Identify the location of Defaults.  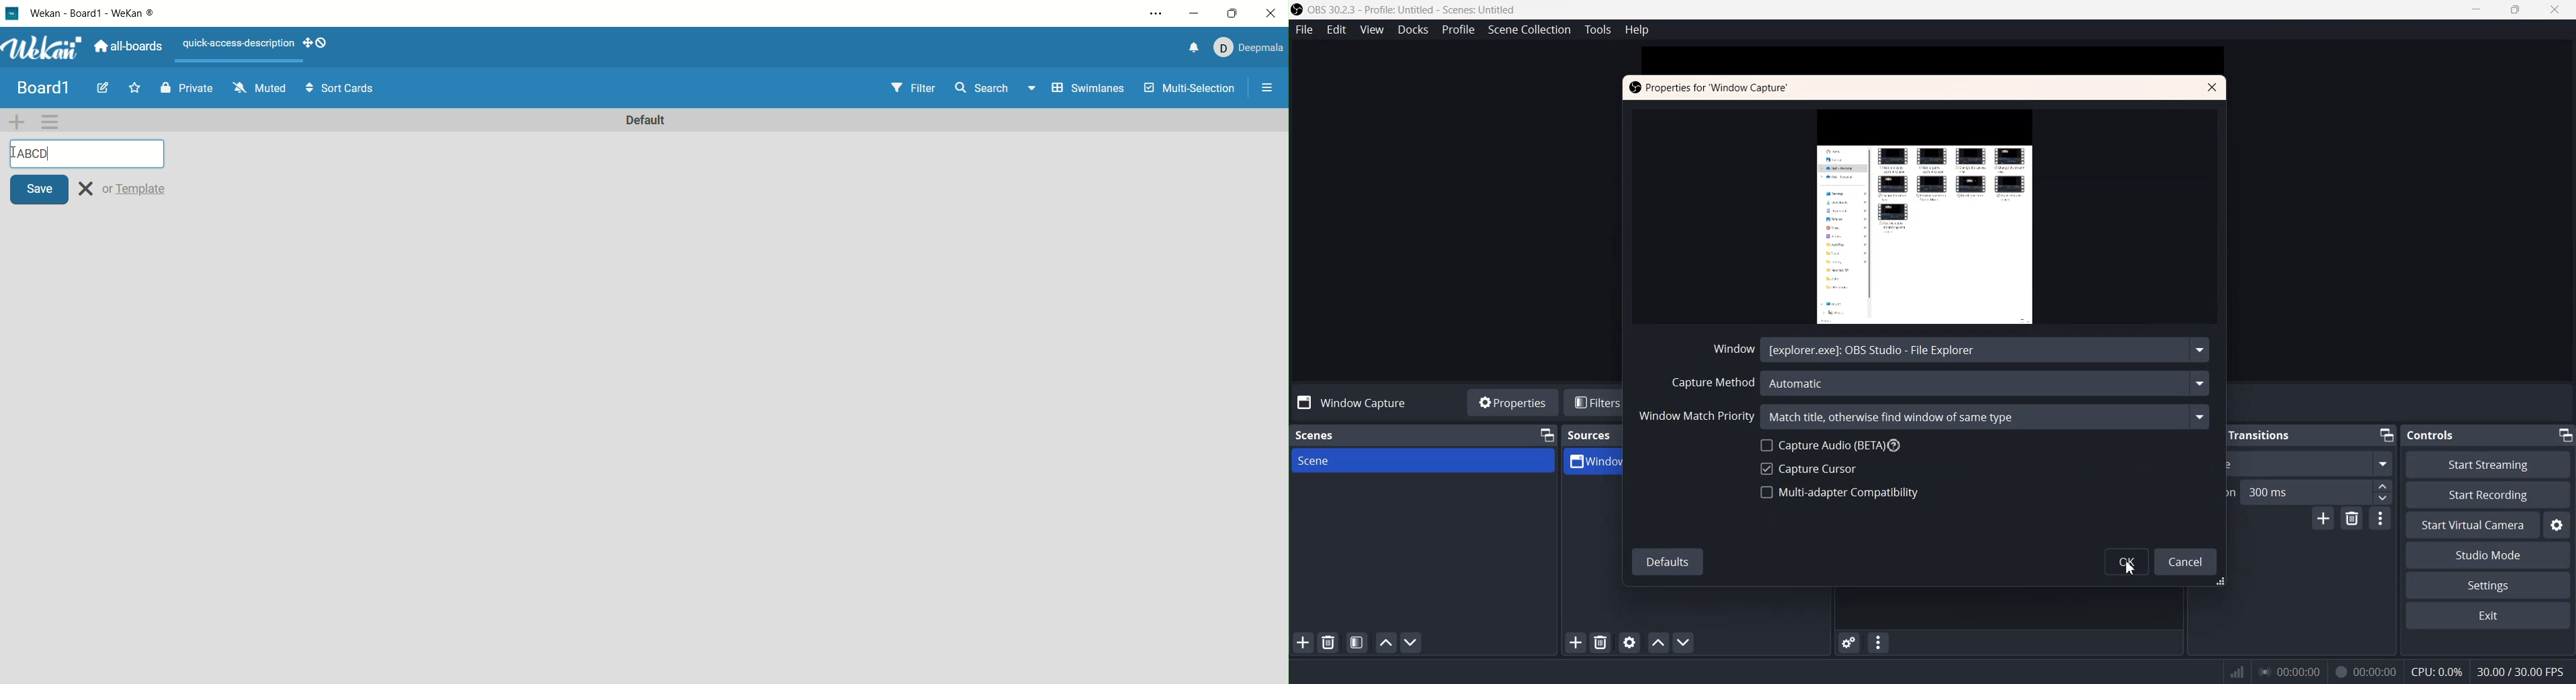
(1668, 561).